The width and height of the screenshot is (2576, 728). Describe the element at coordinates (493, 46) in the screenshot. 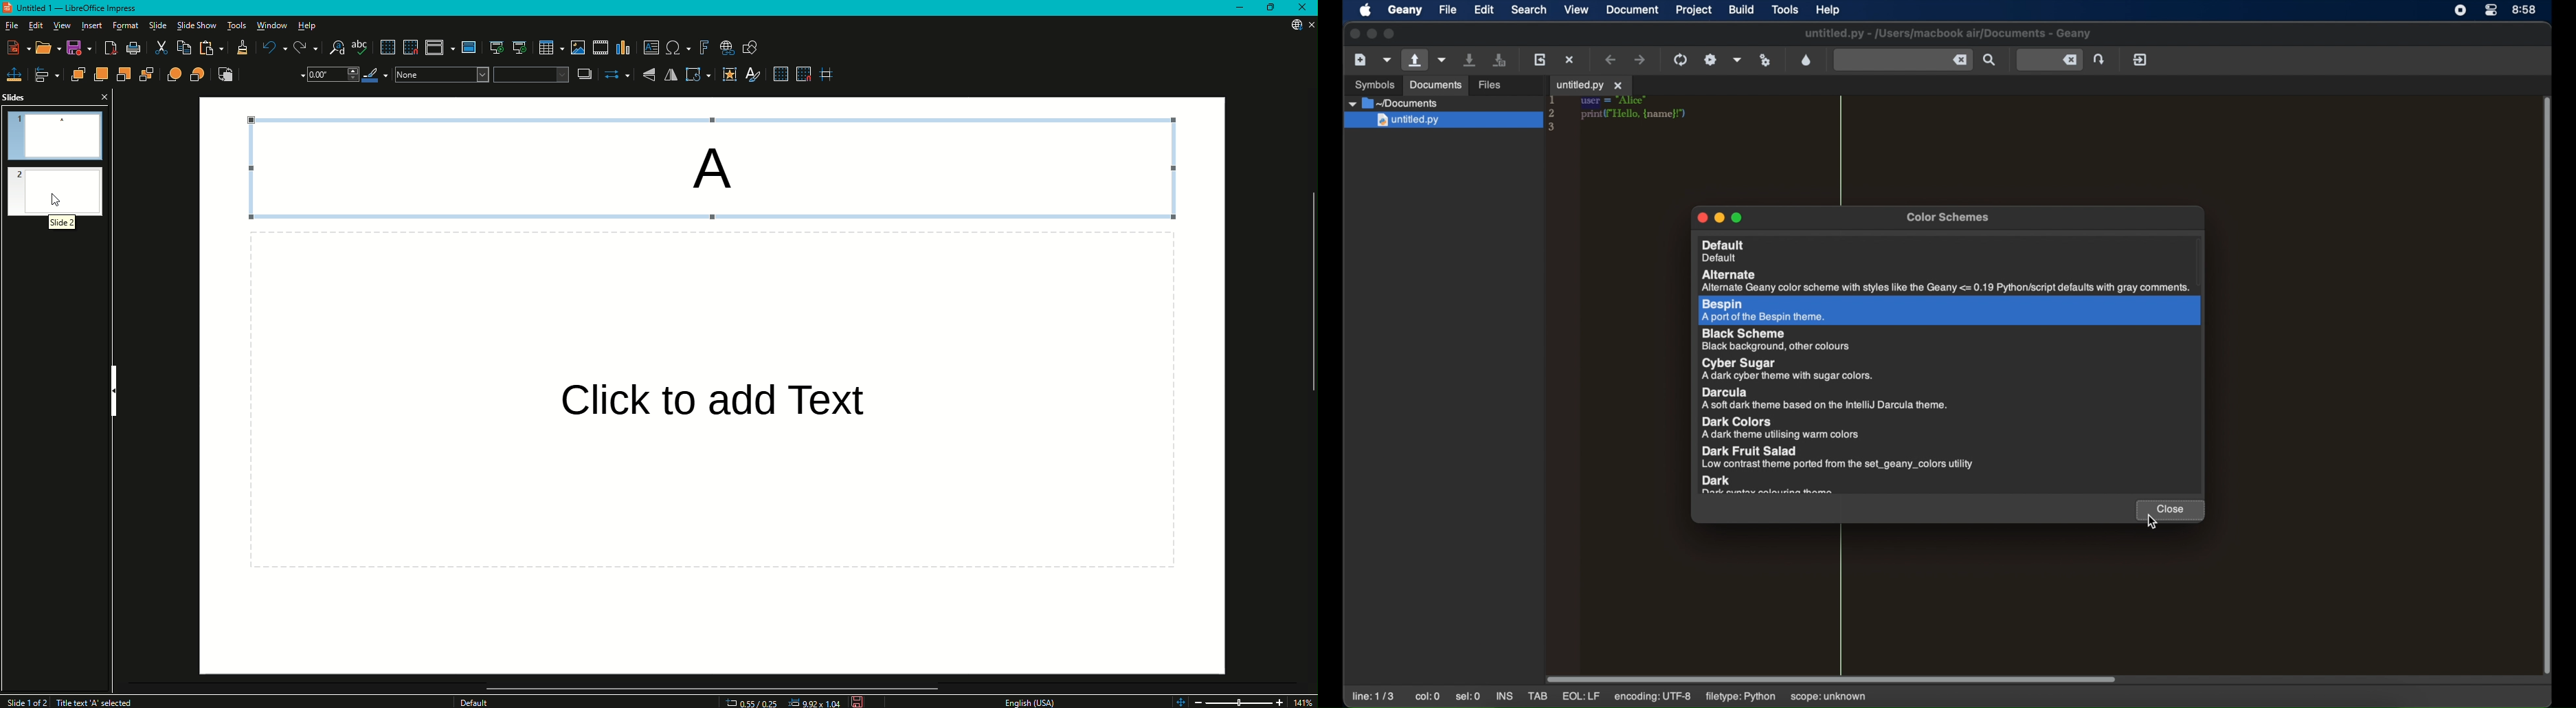

I see `Start from first slide` at that location.